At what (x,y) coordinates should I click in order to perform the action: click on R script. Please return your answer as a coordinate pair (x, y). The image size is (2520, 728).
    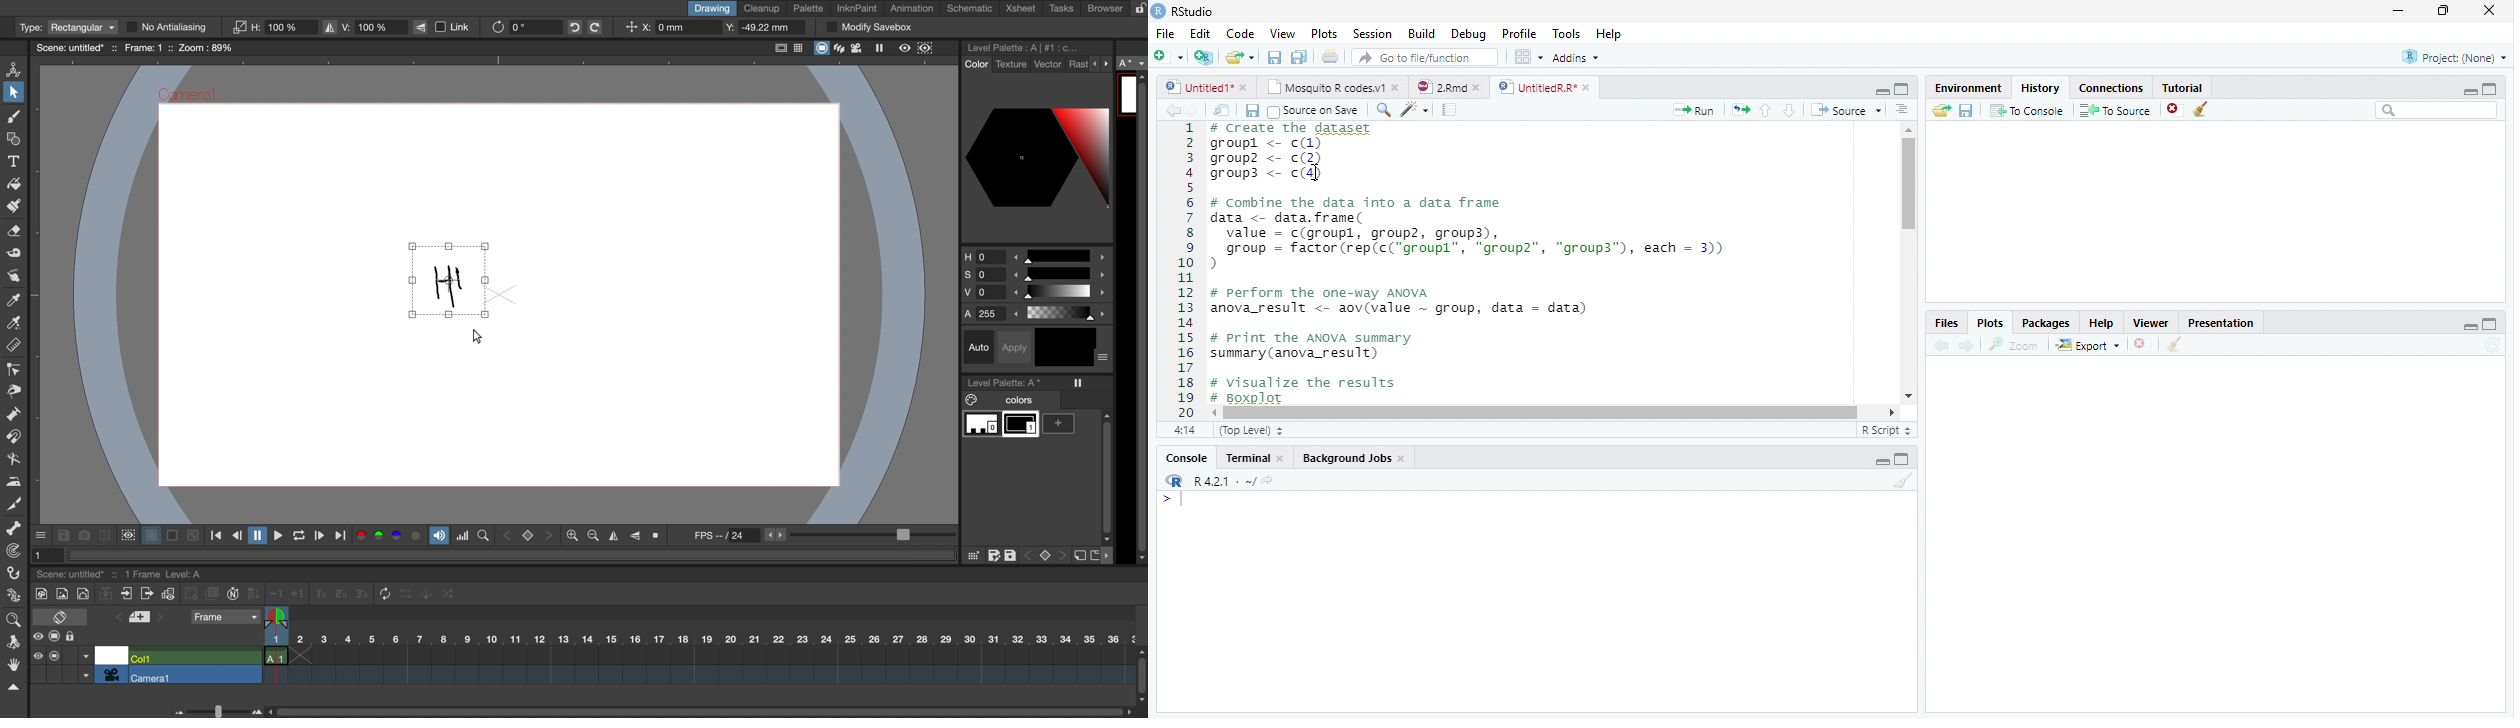
    Looking at the image, I should click on (1884, 429).